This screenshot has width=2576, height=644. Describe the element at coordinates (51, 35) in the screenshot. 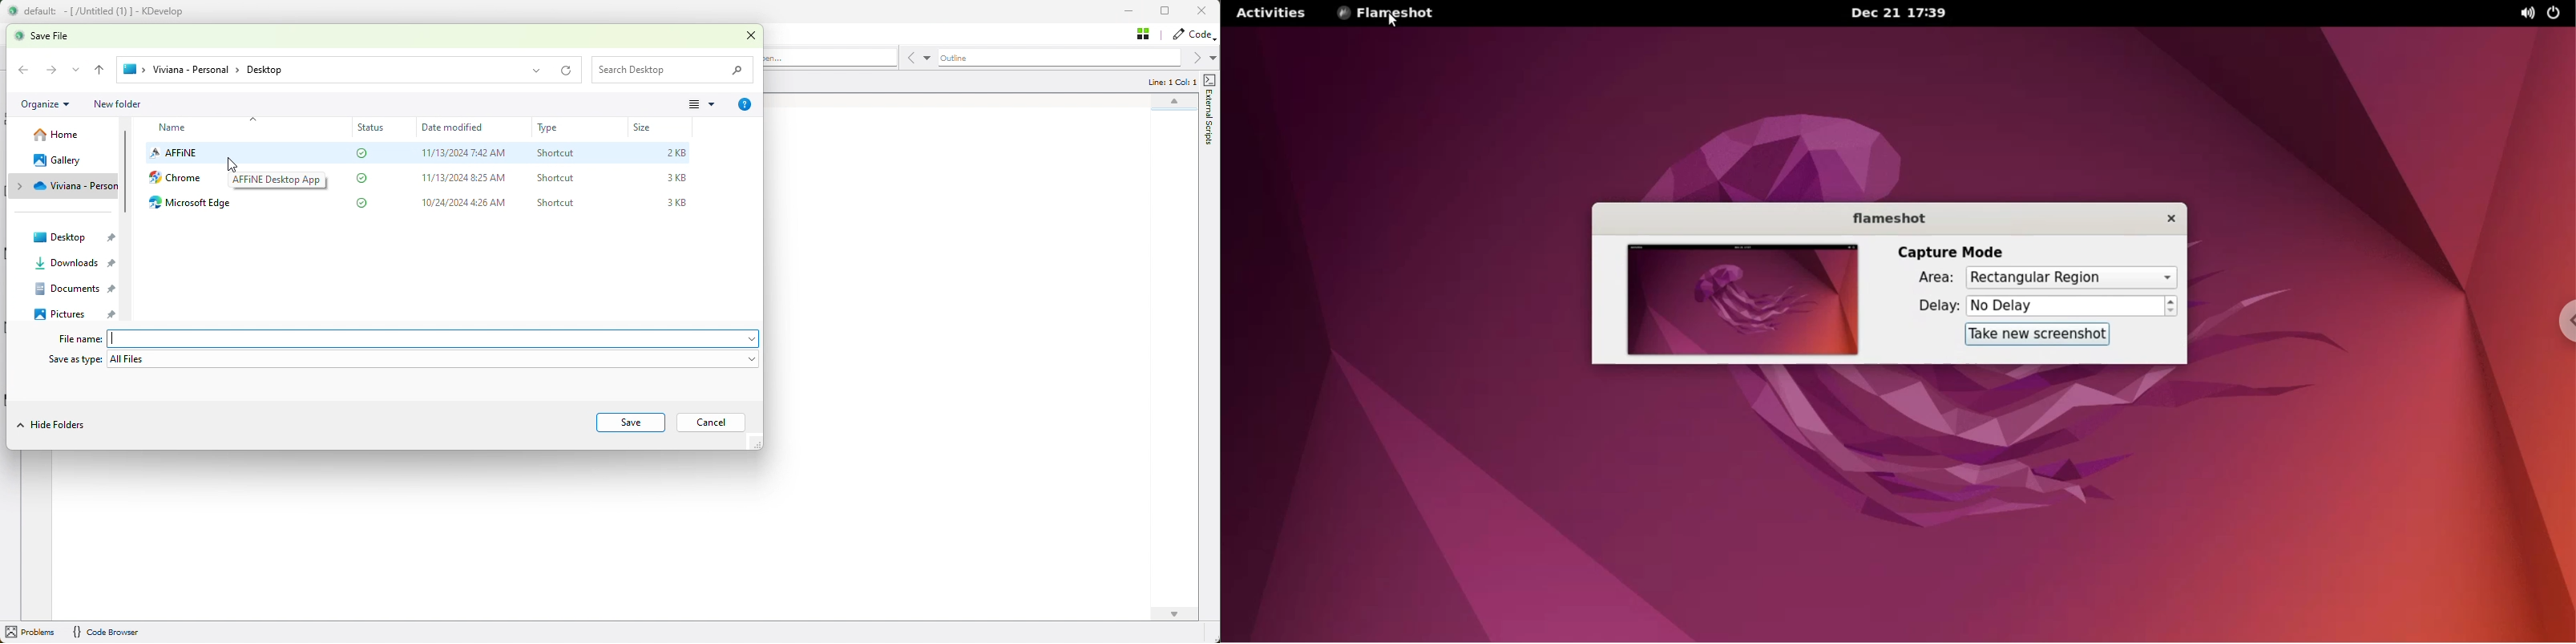

I see `save file` at that location.